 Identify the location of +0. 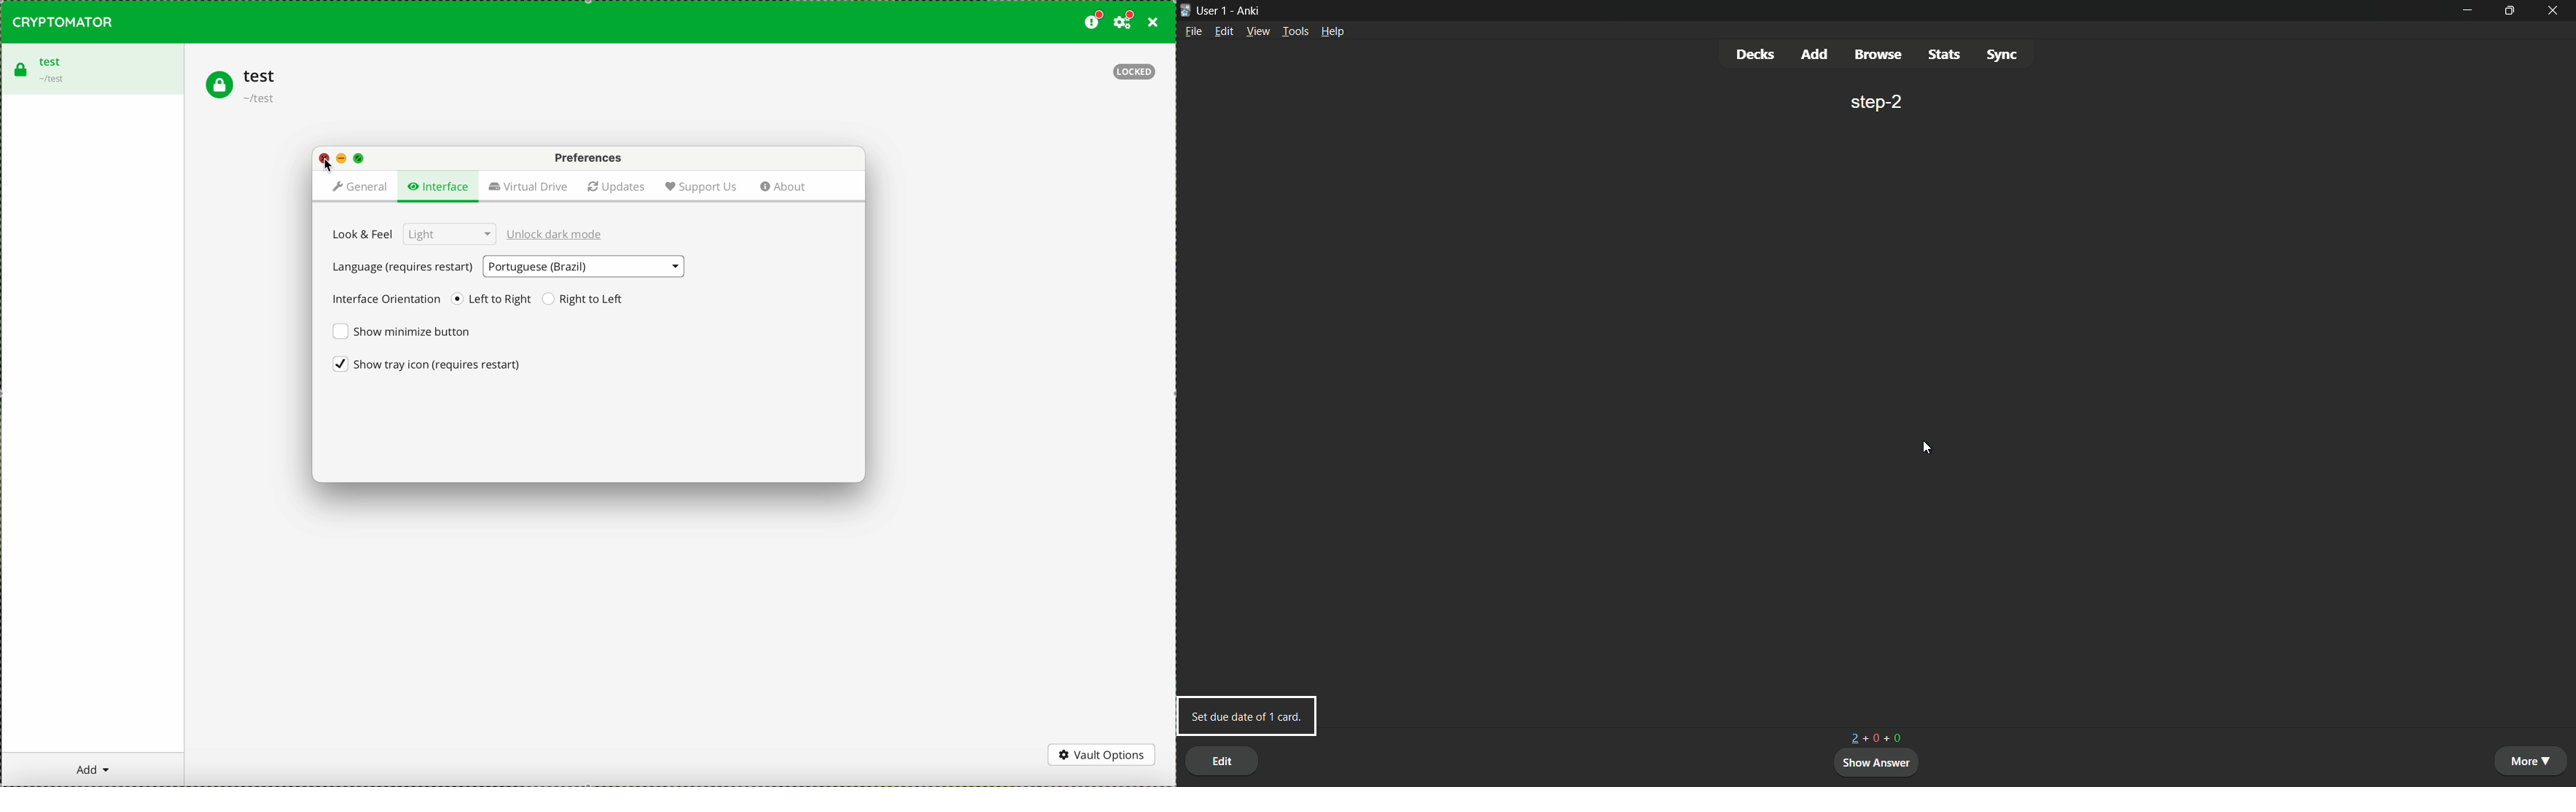
(1873, 740).